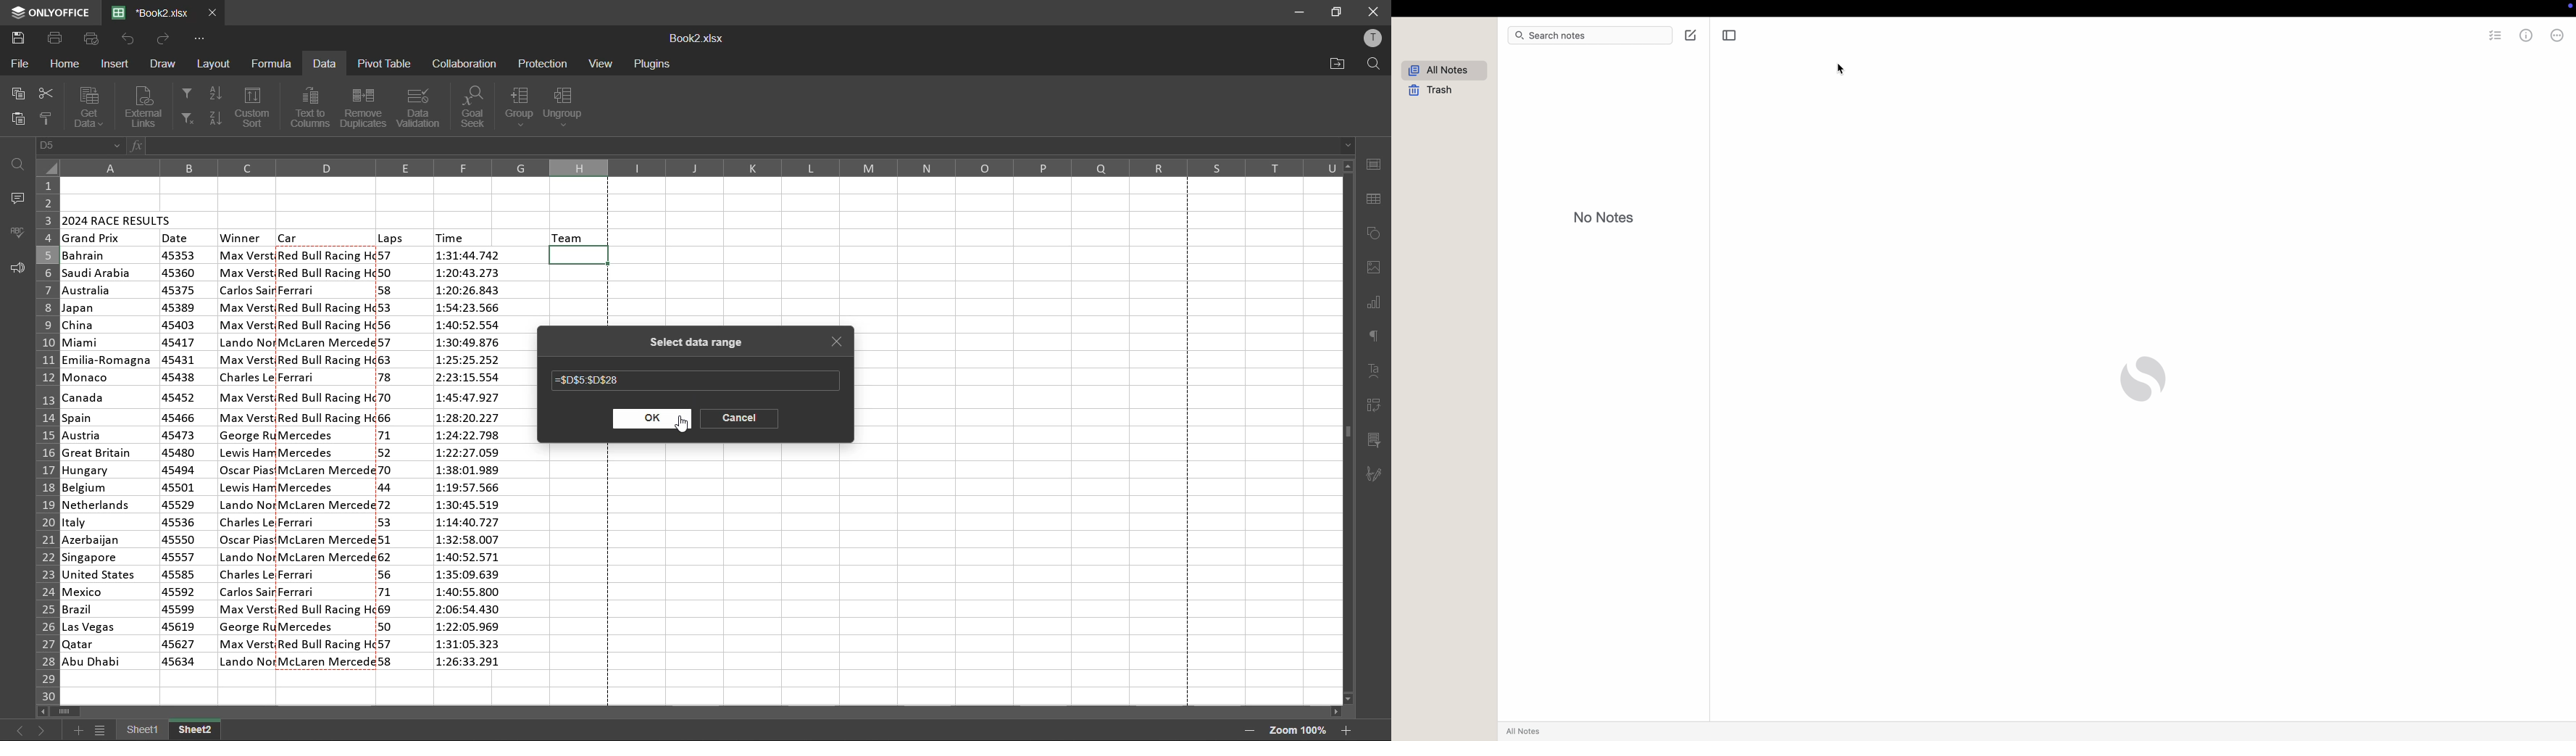 Image resolution: width=2576 pixels, height=756 pixels. What do you see at coordinates (44, 438) in the screenshot?
I see `row numbers` at bounding box center [44, 438].